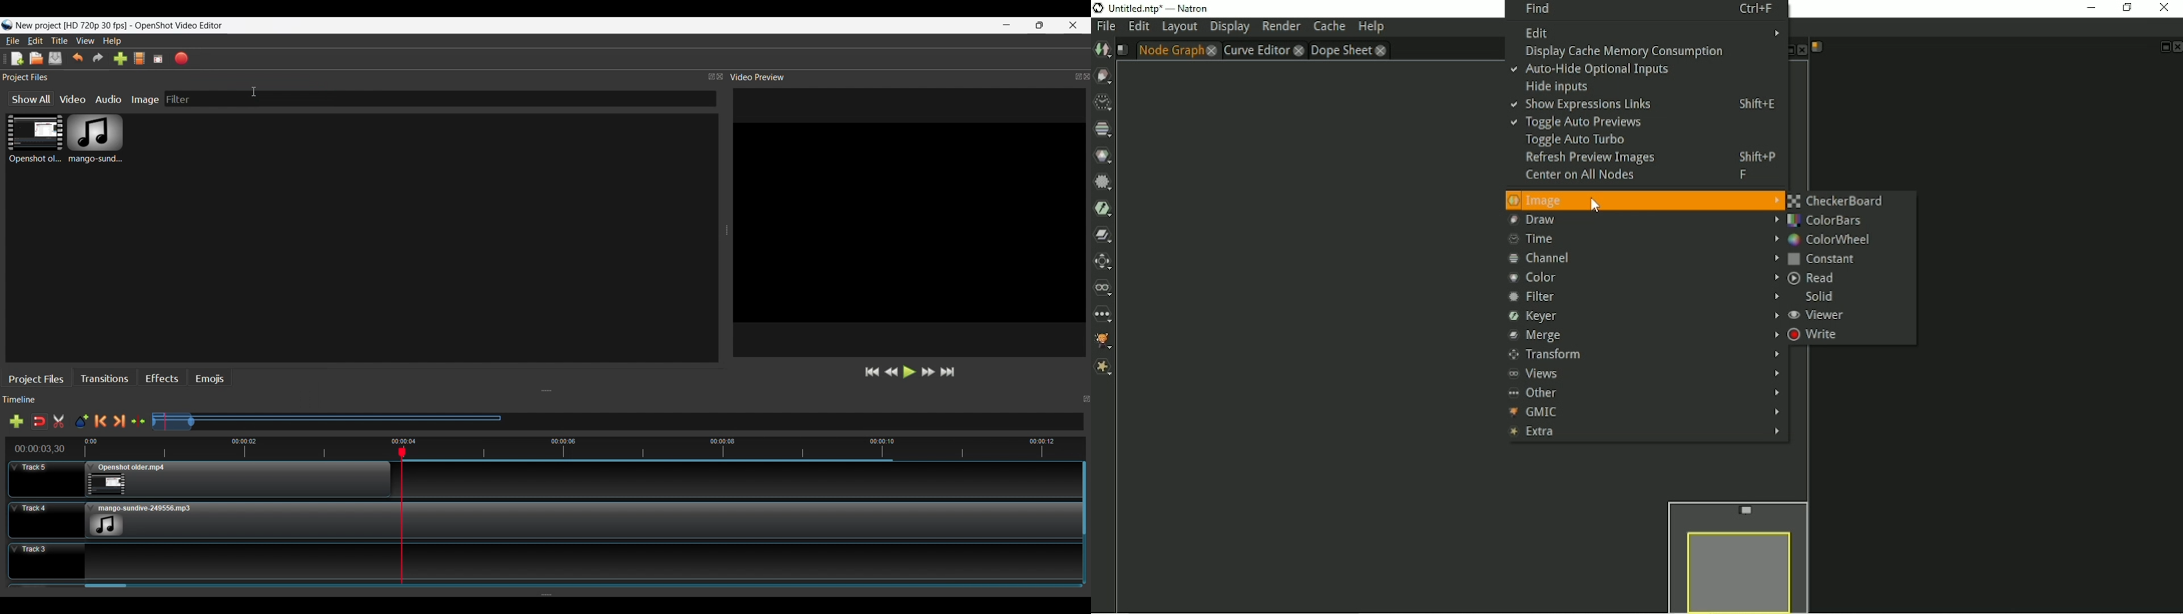 This screenshot has height=616, width=2184. I want to click on Edit, so click(36, 40).